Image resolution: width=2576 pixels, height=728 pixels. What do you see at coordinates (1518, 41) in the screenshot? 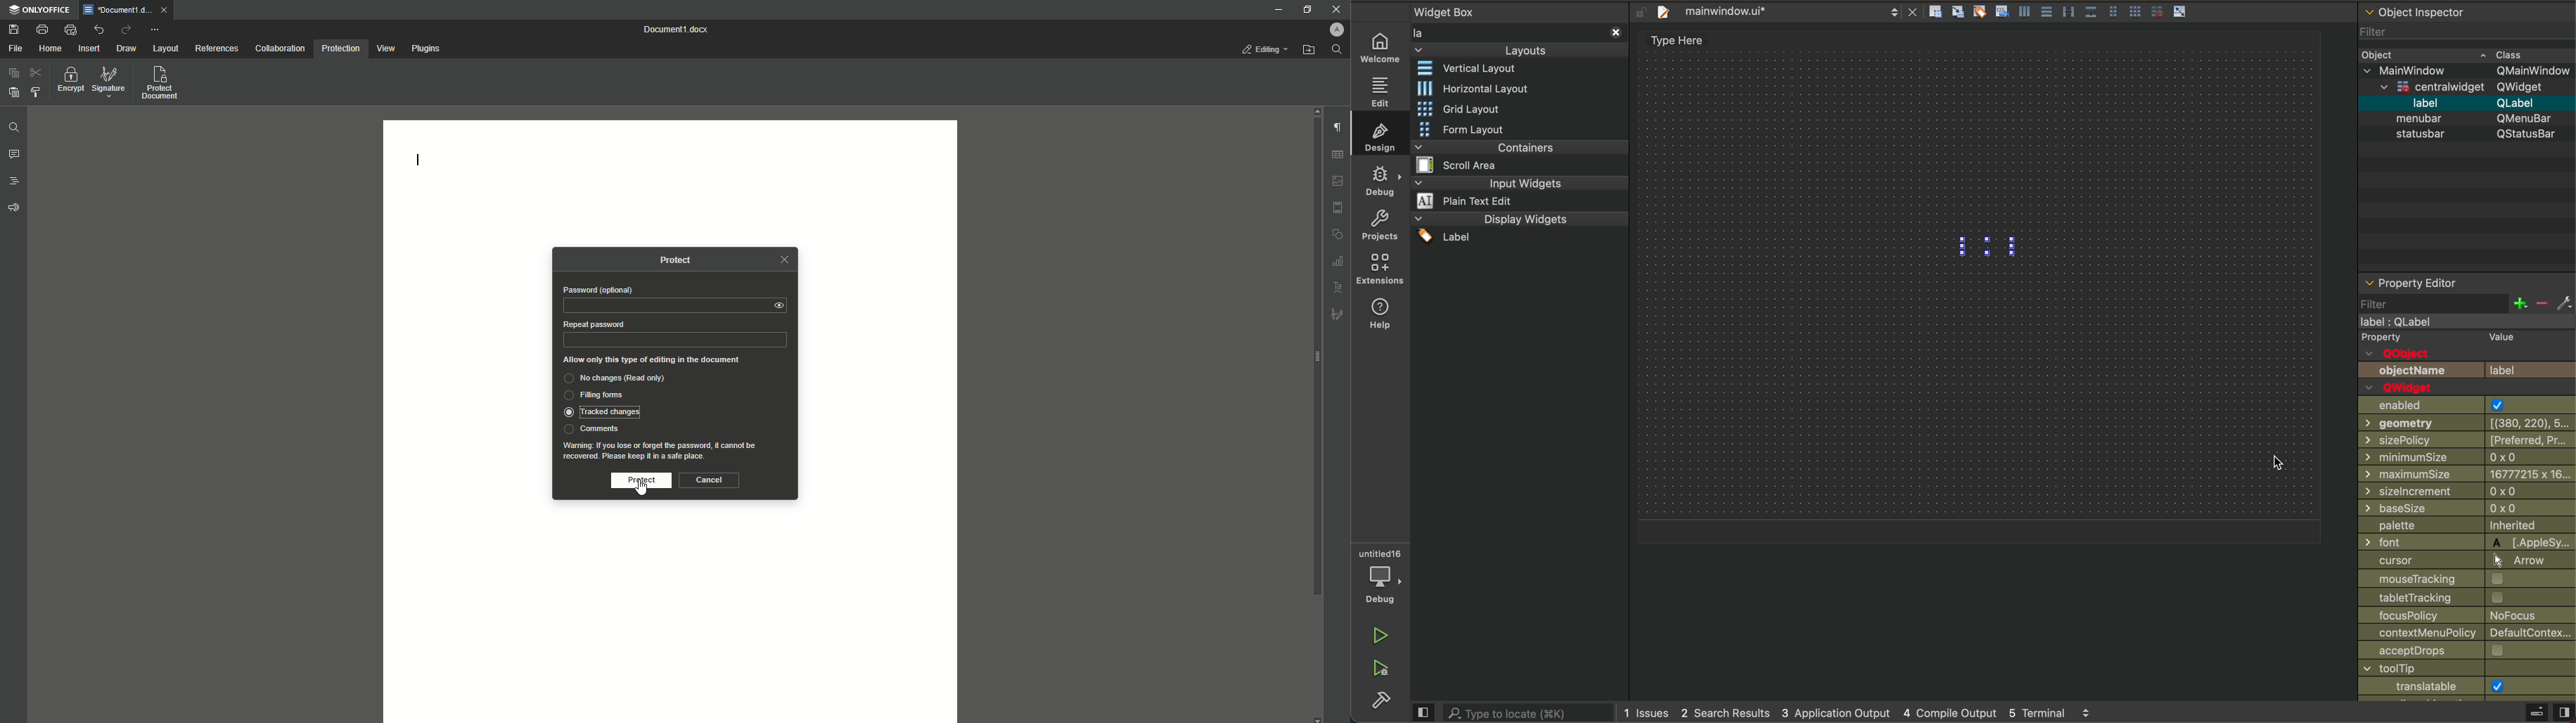
I see `layouts` at bounding box center [1518, 41].